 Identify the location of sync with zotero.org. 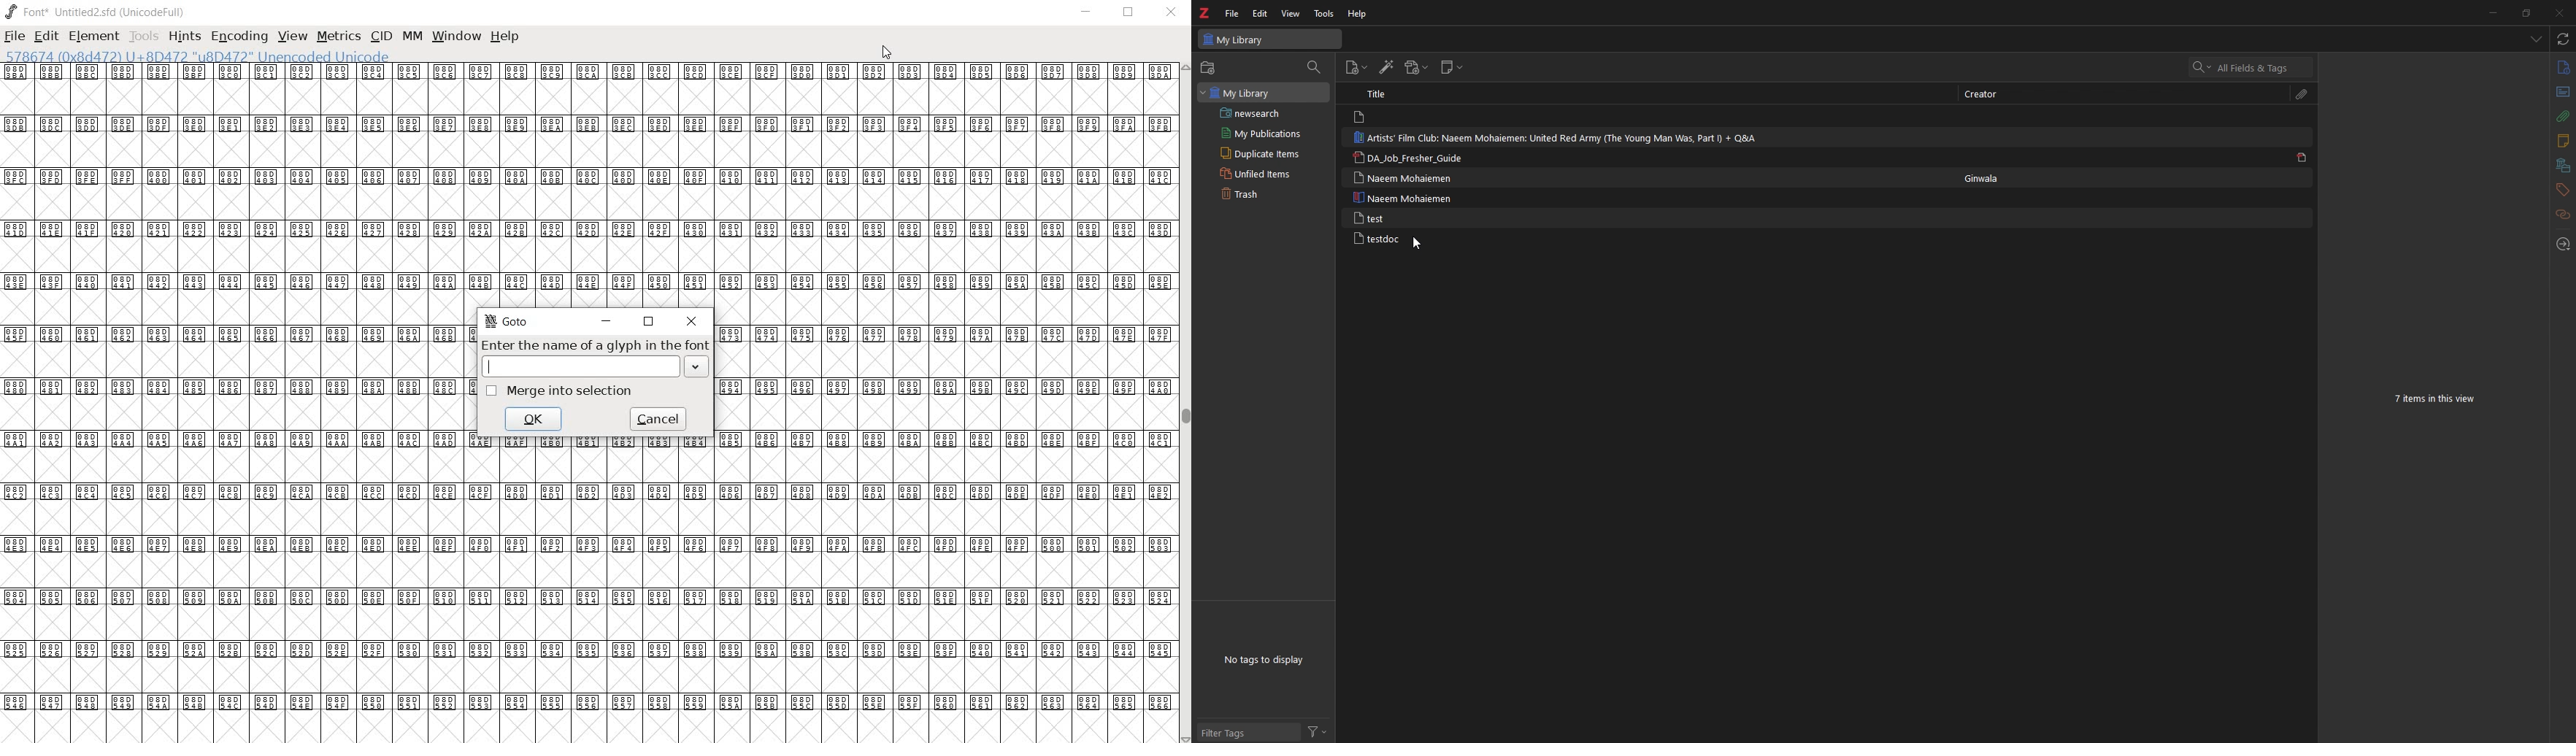
(2563, 39).